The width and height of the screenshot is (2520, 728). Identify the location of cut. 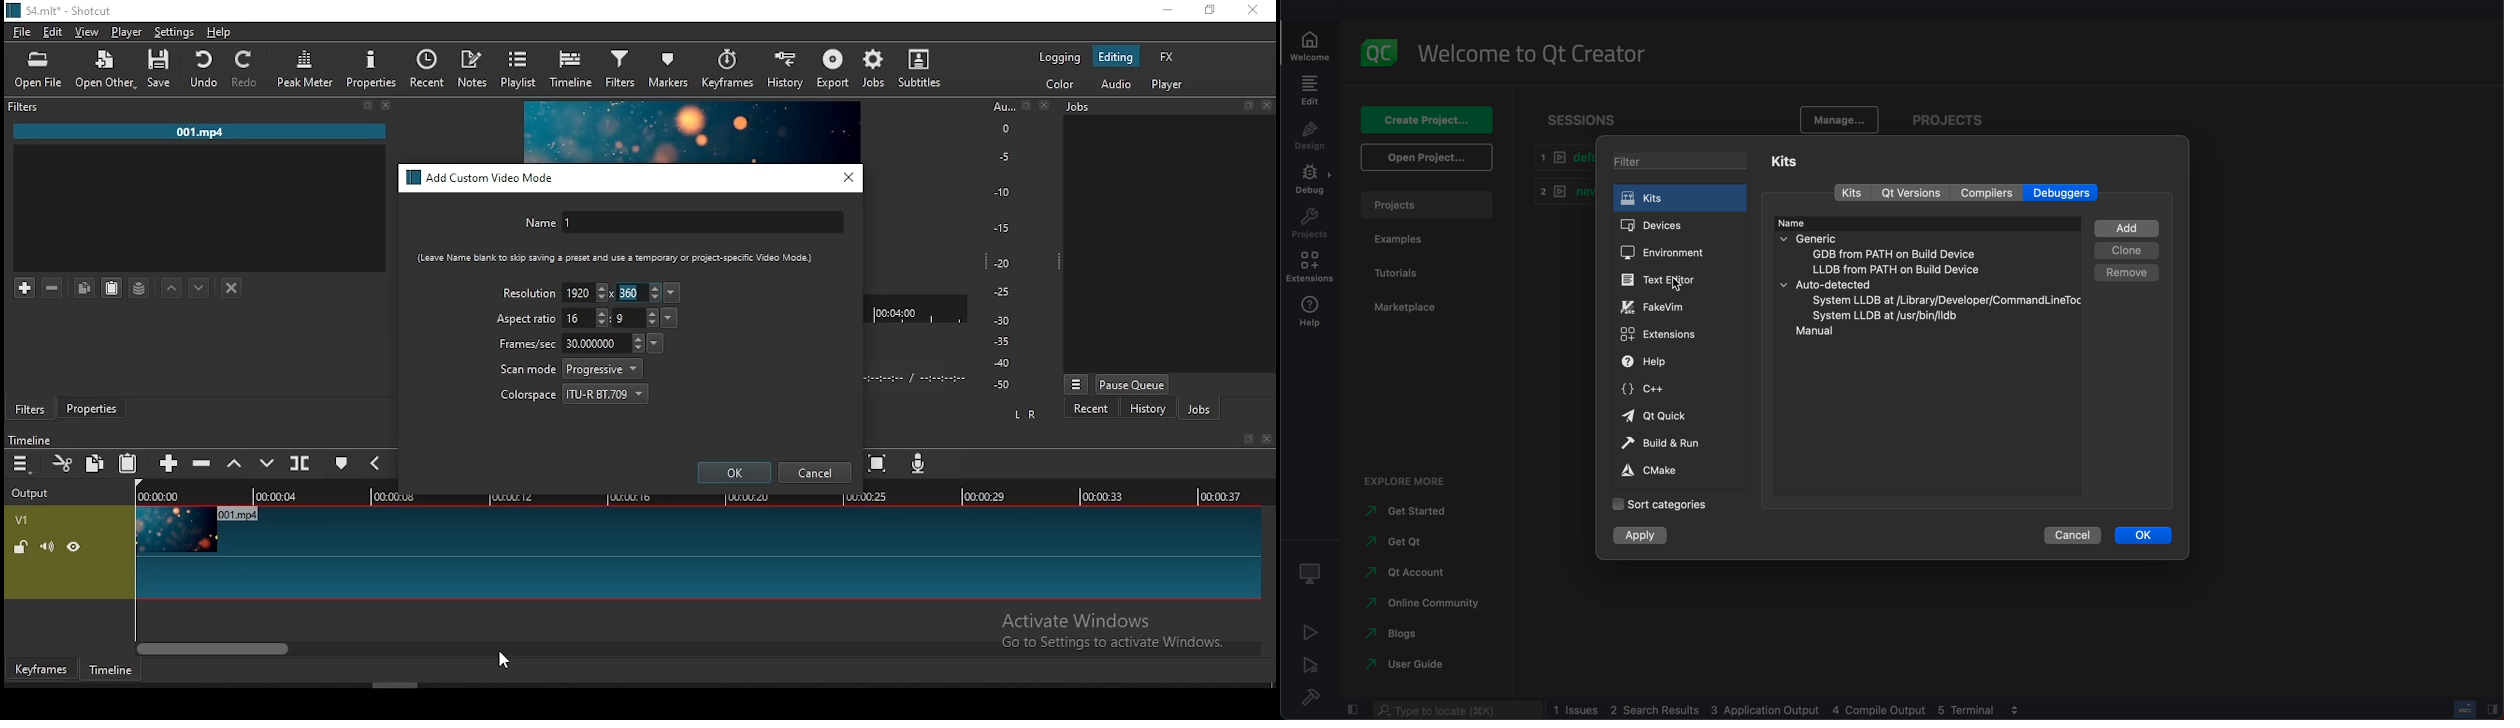
(63, 463).